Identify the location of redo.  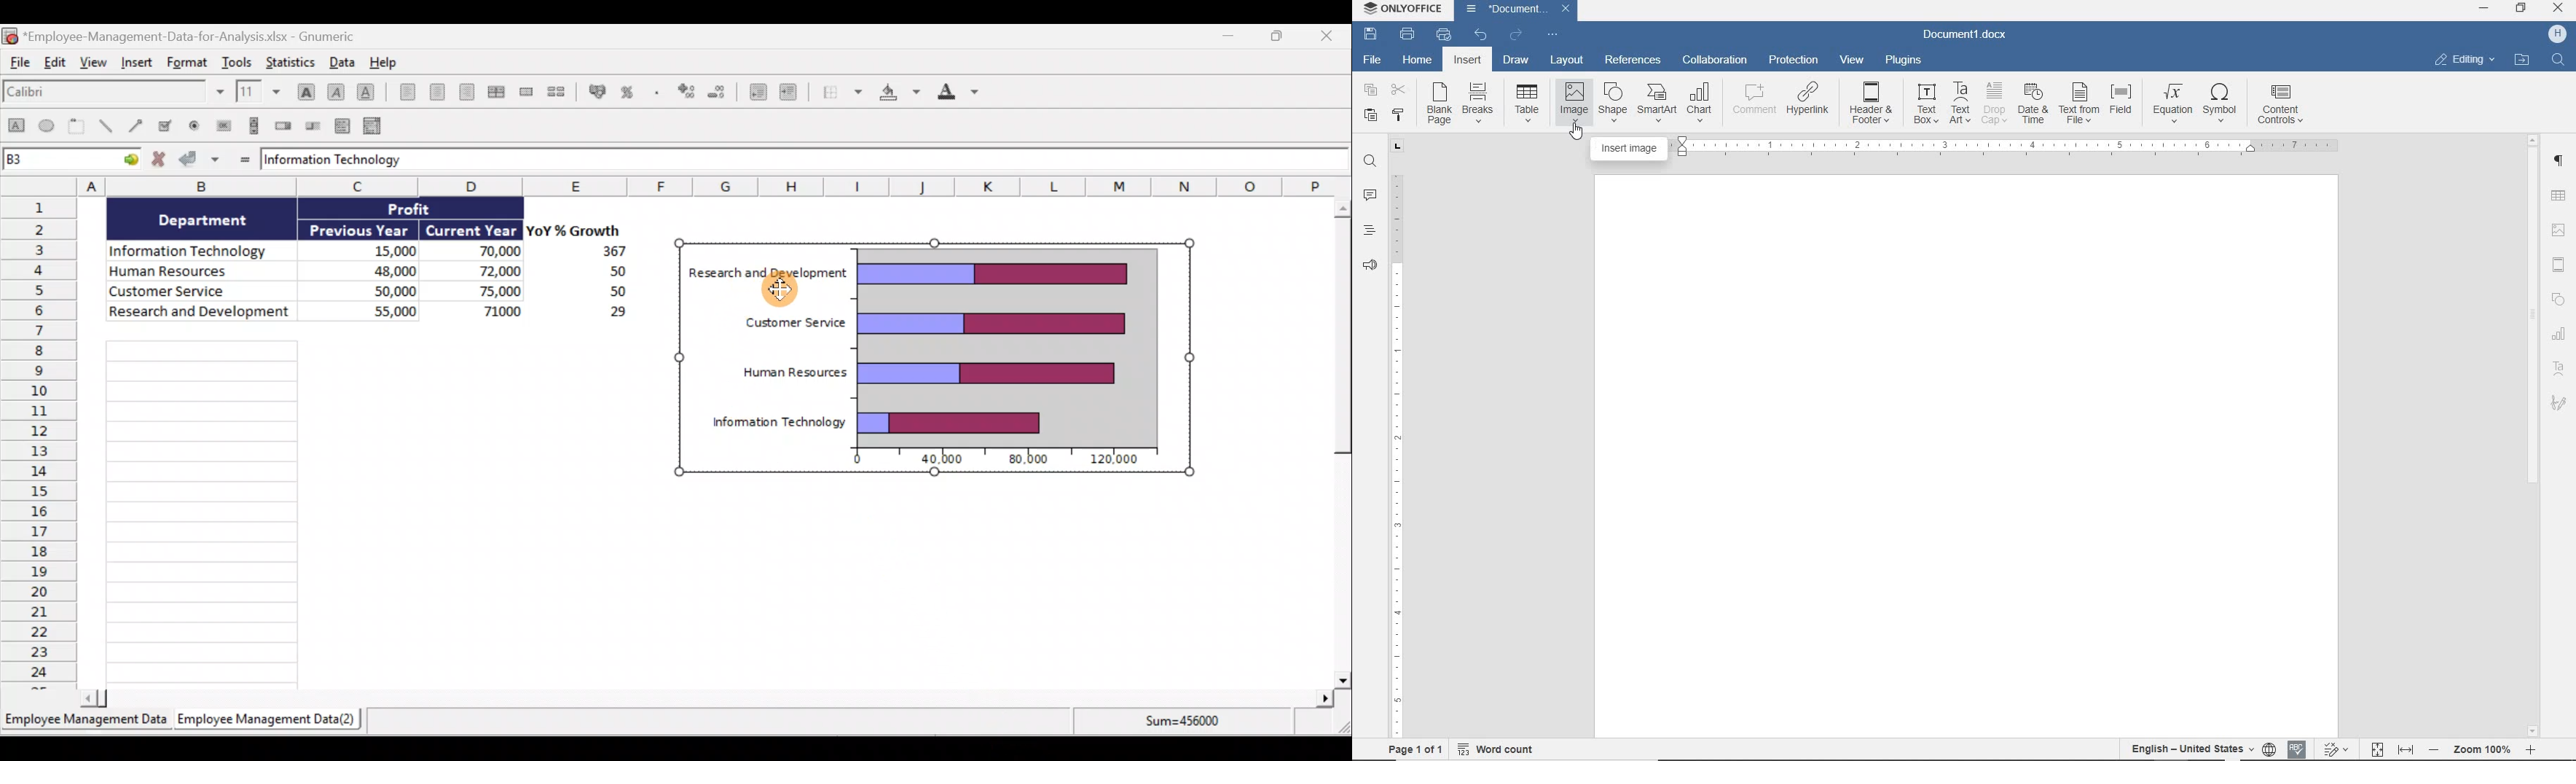
(1515, 35).